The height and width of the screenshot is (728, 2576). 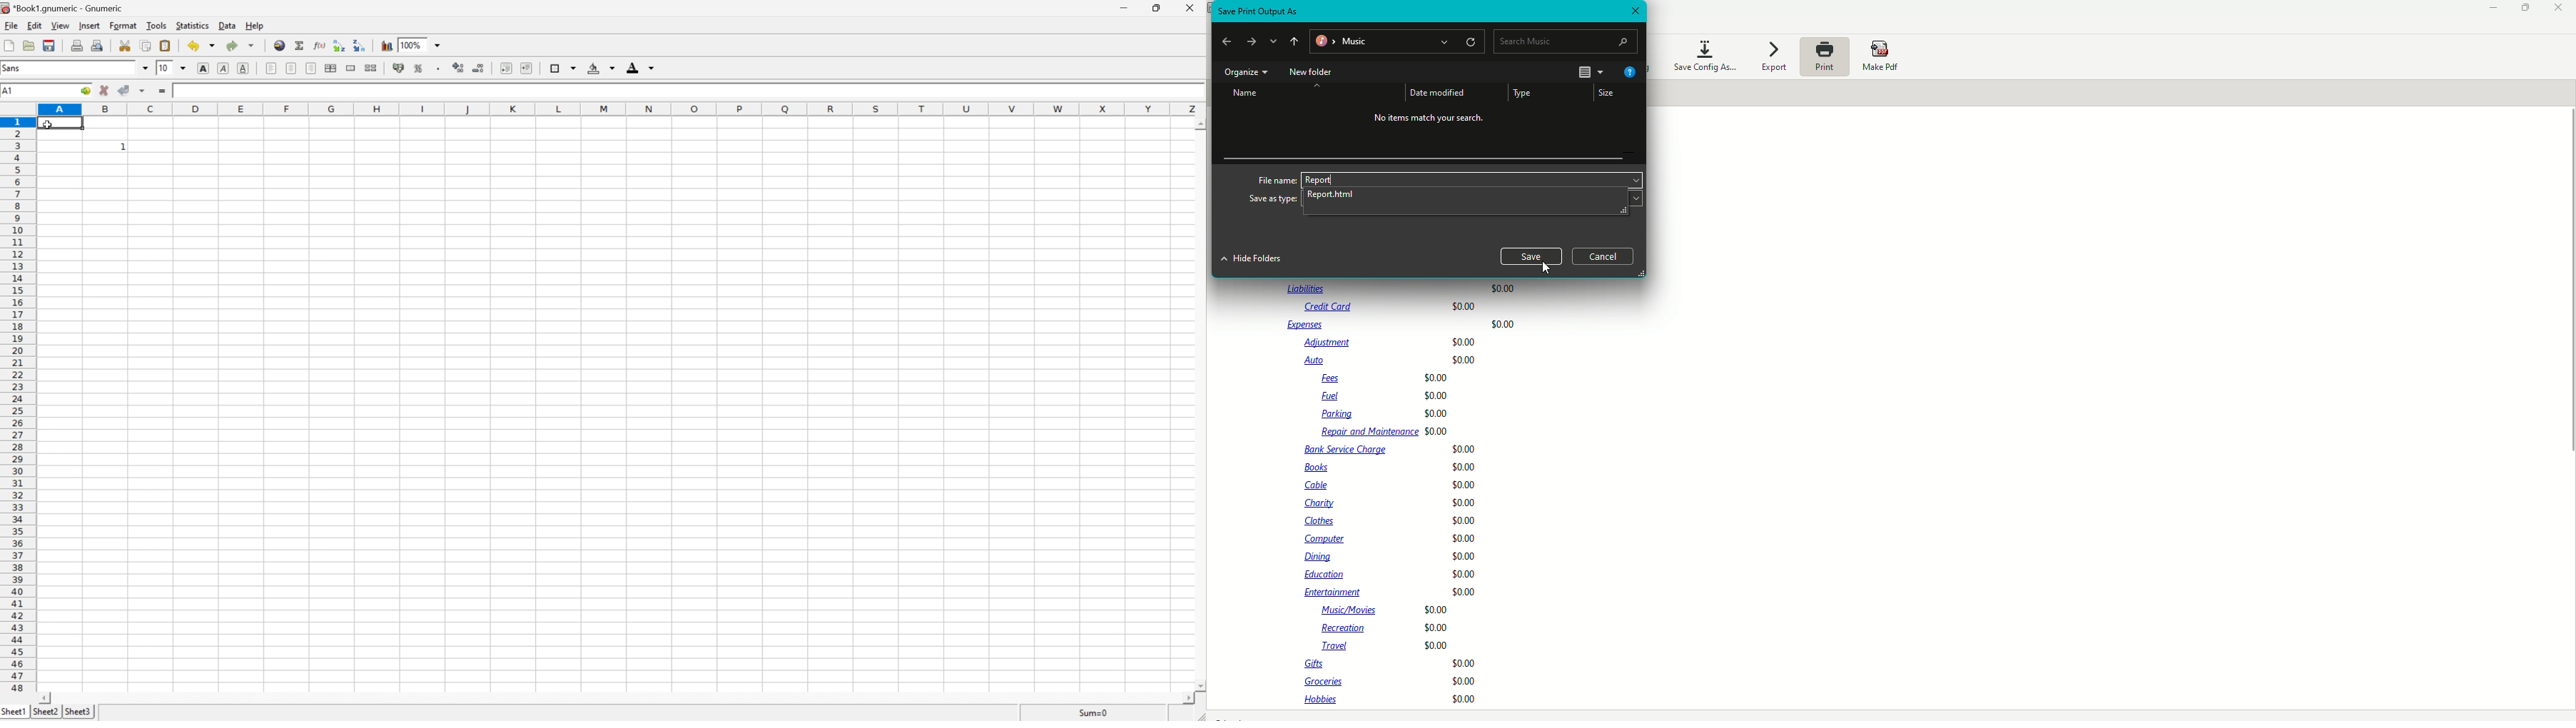 I want to click on Cursor, so click(x=1547, y=268).